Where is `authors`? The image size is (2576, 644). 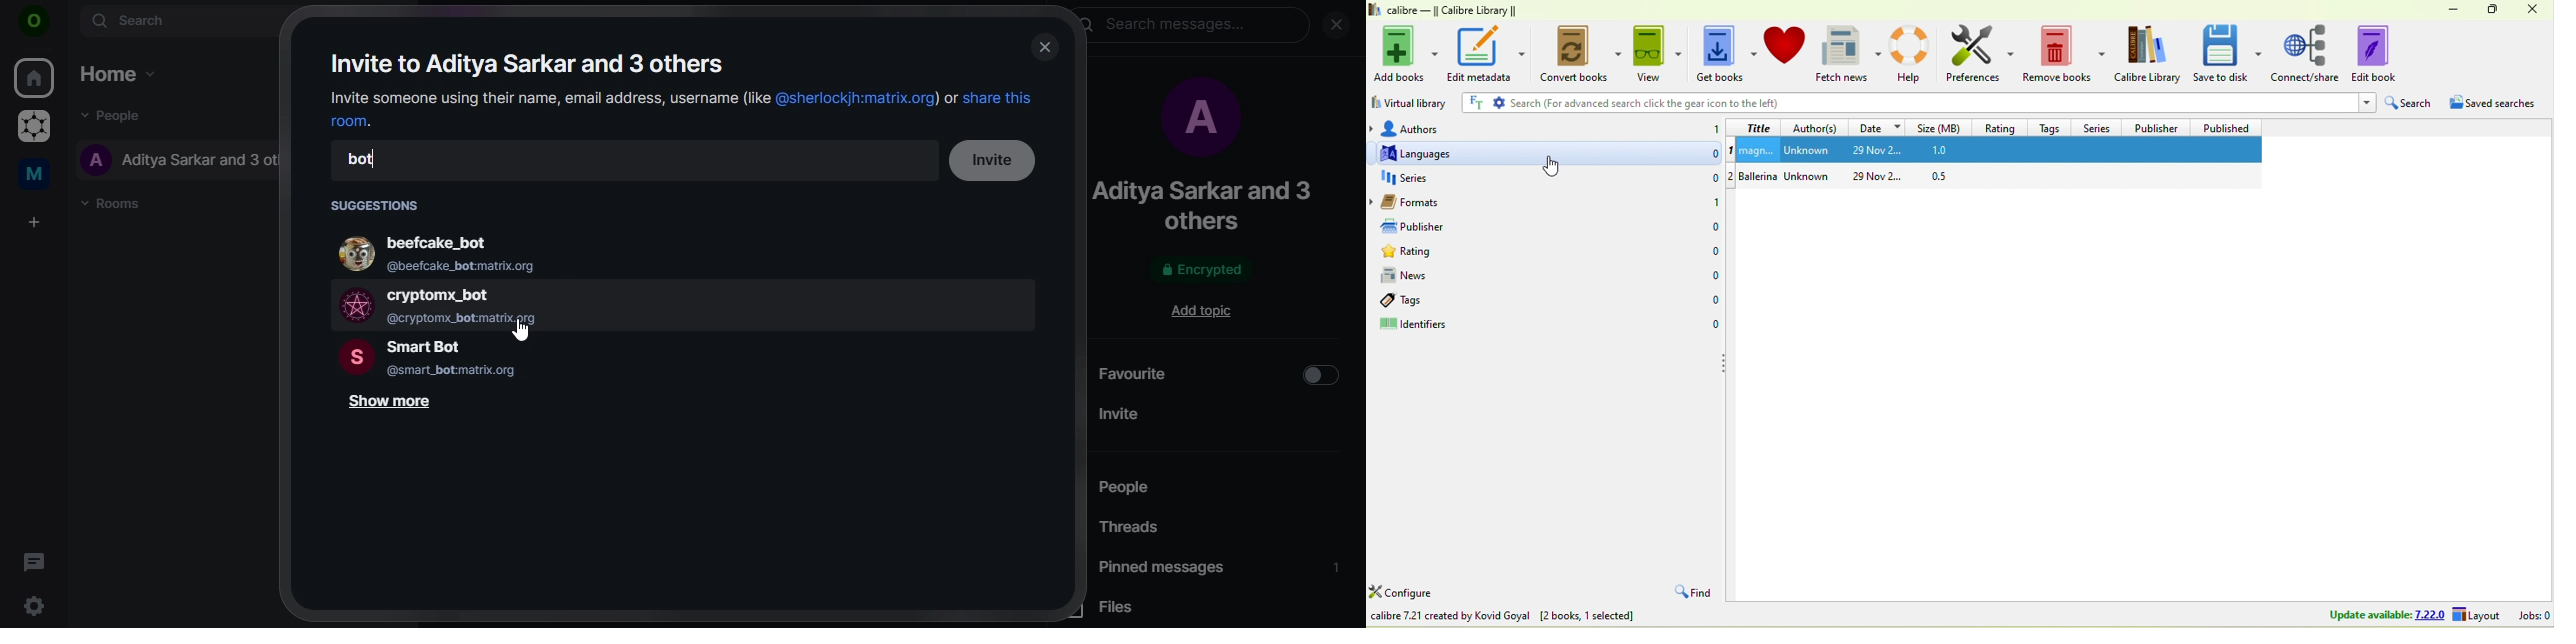
authors is located at coordinates (1449, 130).